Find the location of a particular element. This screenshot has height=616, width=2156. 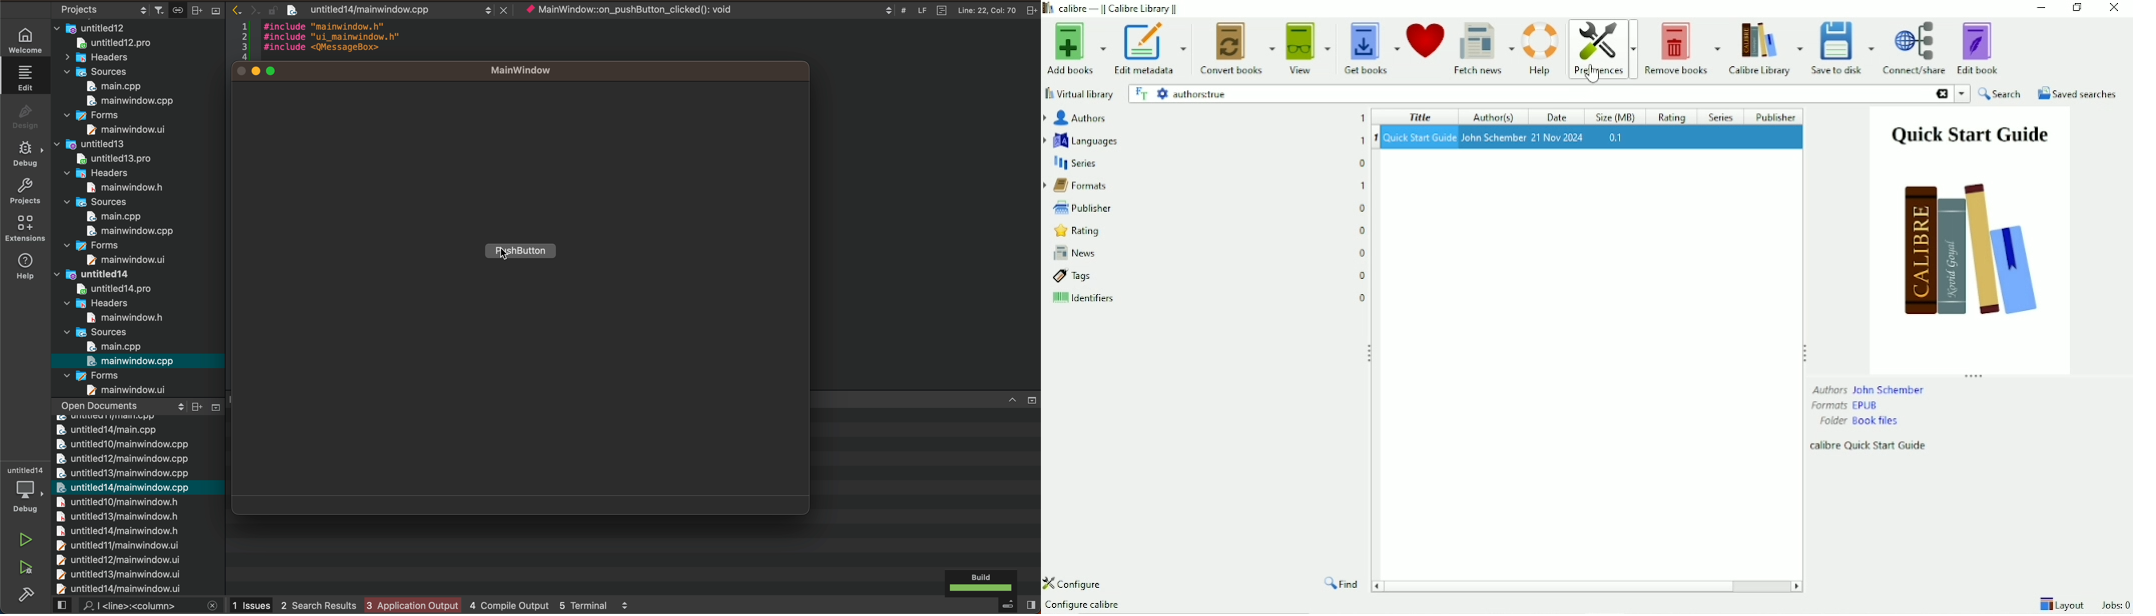

Formats is located at coordinates (1206, 186).